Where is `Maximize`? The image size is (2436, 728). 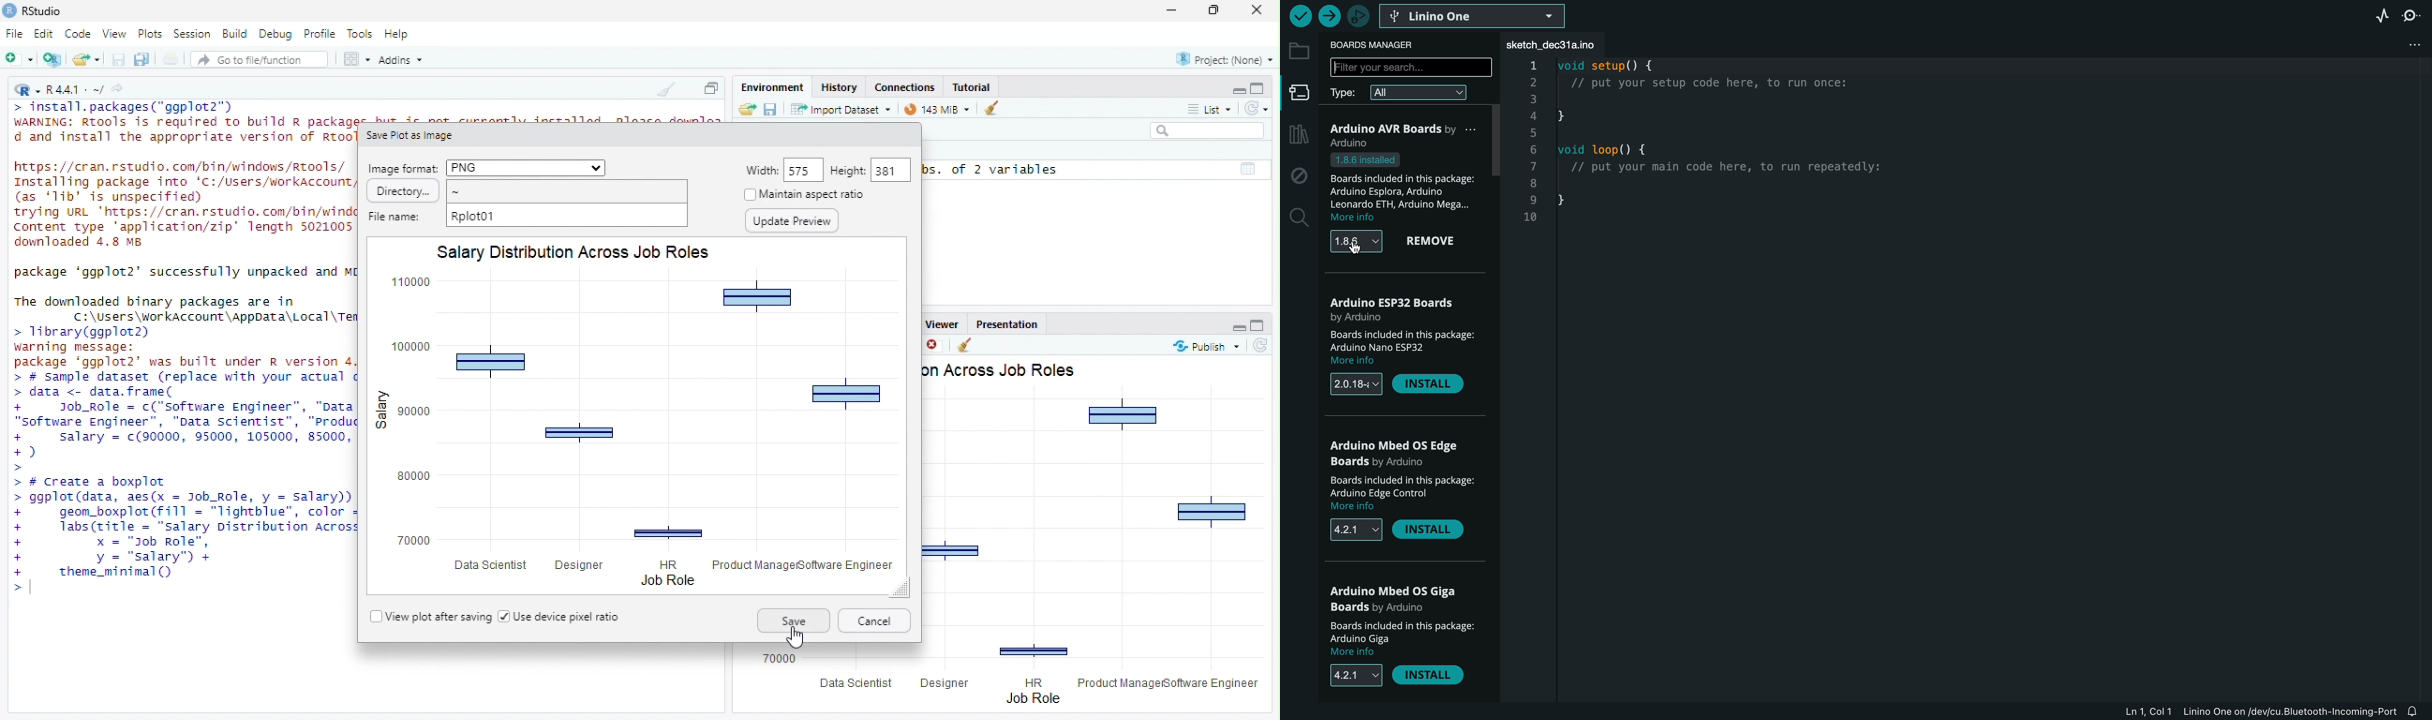 Maximize is located at coordinates (710, 86).